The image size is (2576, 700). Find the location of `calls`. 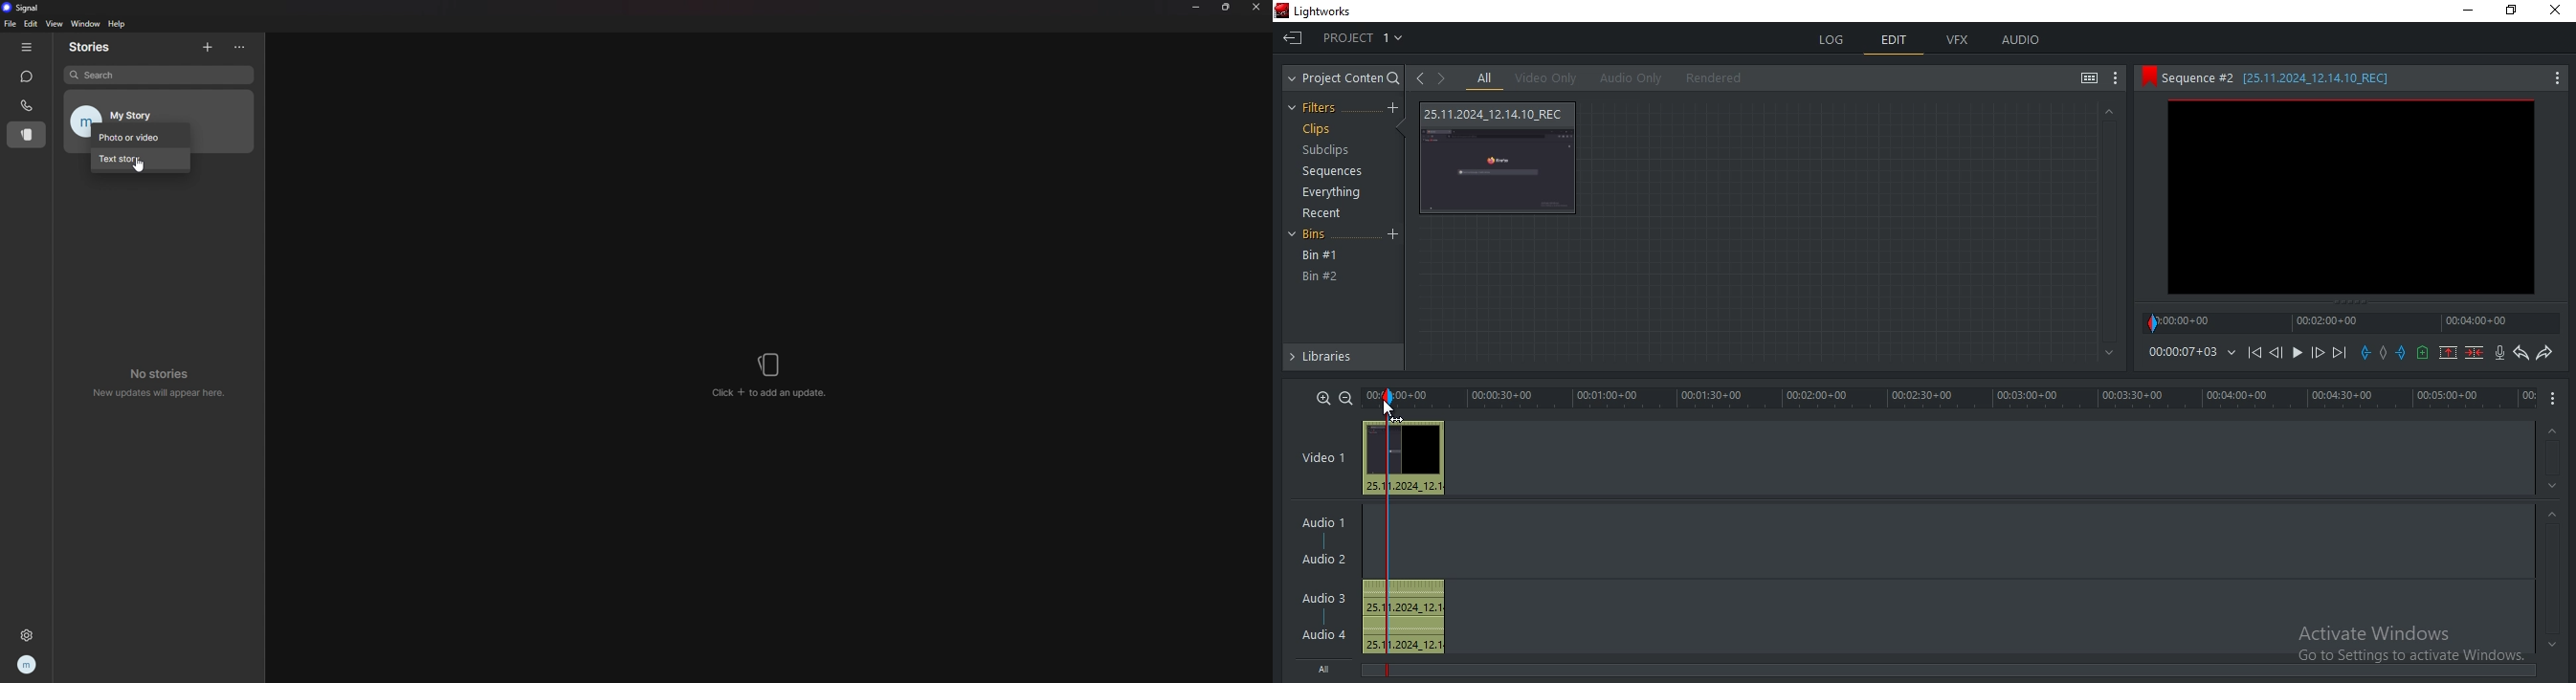

calls is located at coordinates (27, 105).